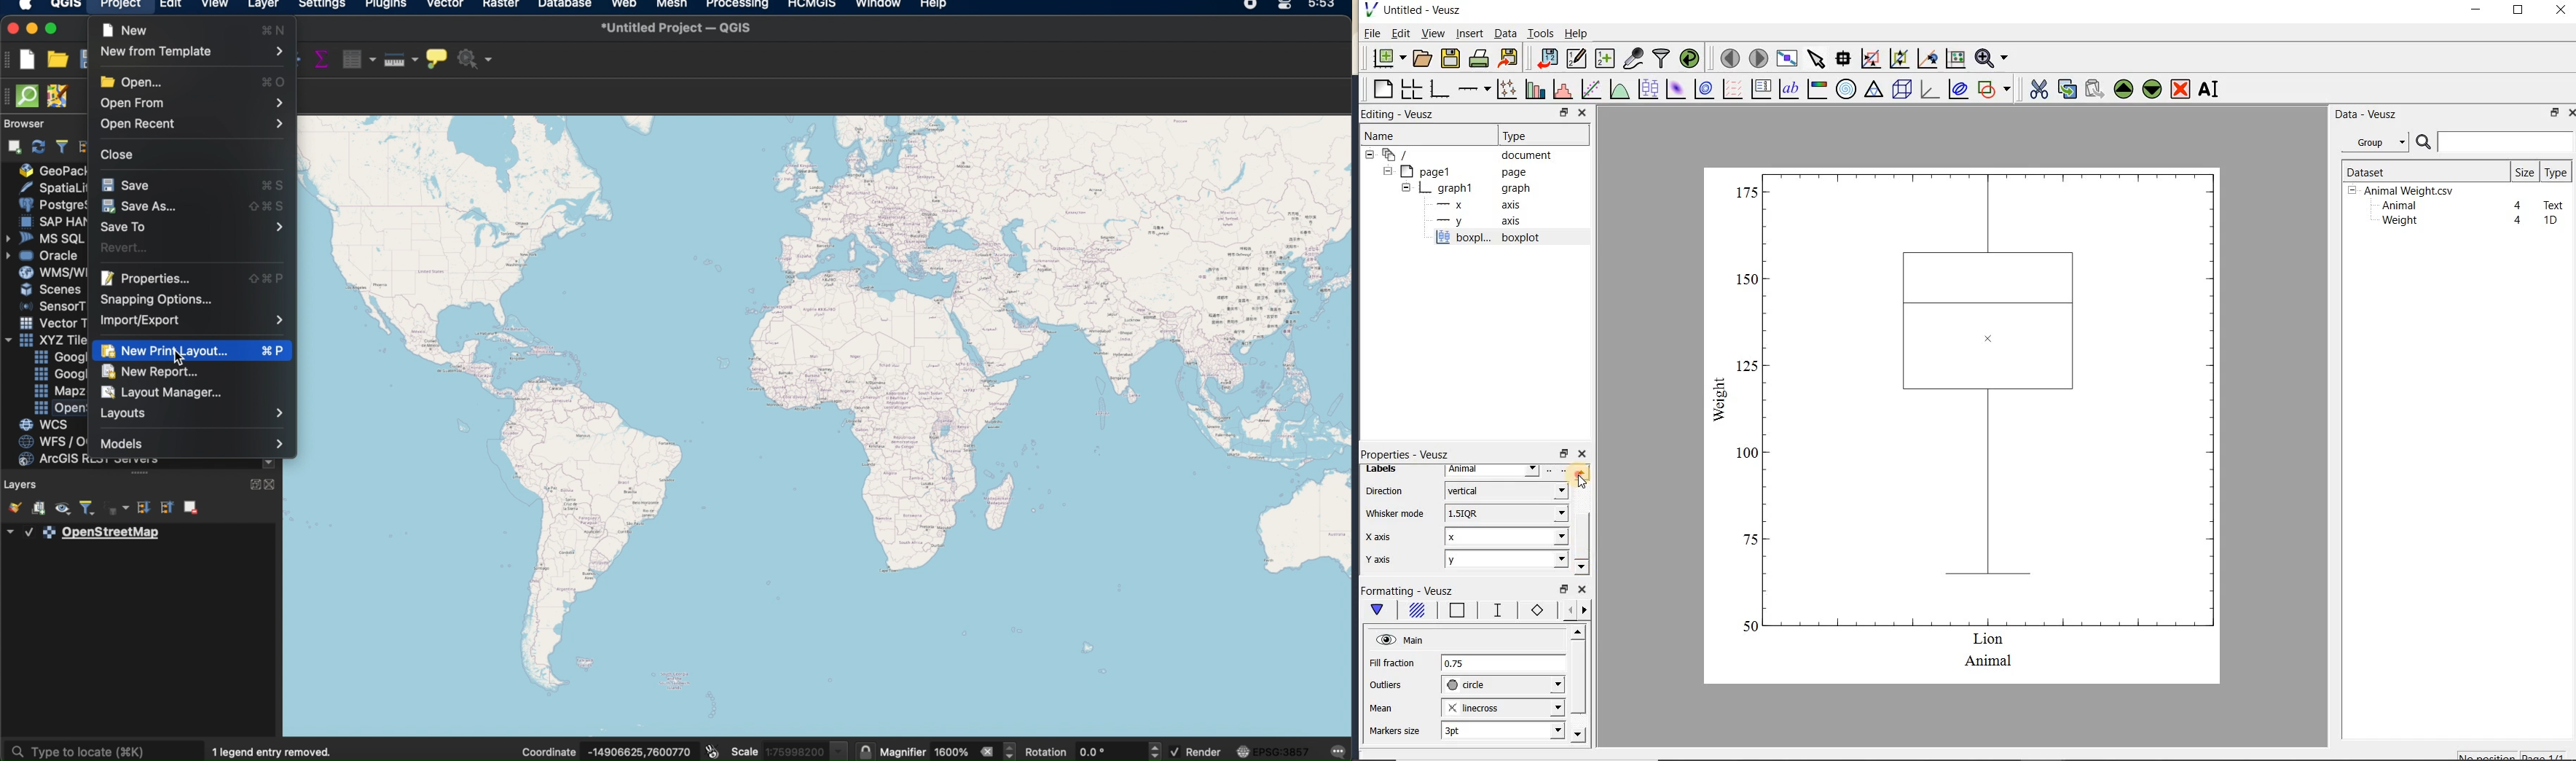 The width and height of the screenshot is (2576, 784). Describe the element at coordinates (1246, 6) in the screenshot. I see `recorder icon` at that location.